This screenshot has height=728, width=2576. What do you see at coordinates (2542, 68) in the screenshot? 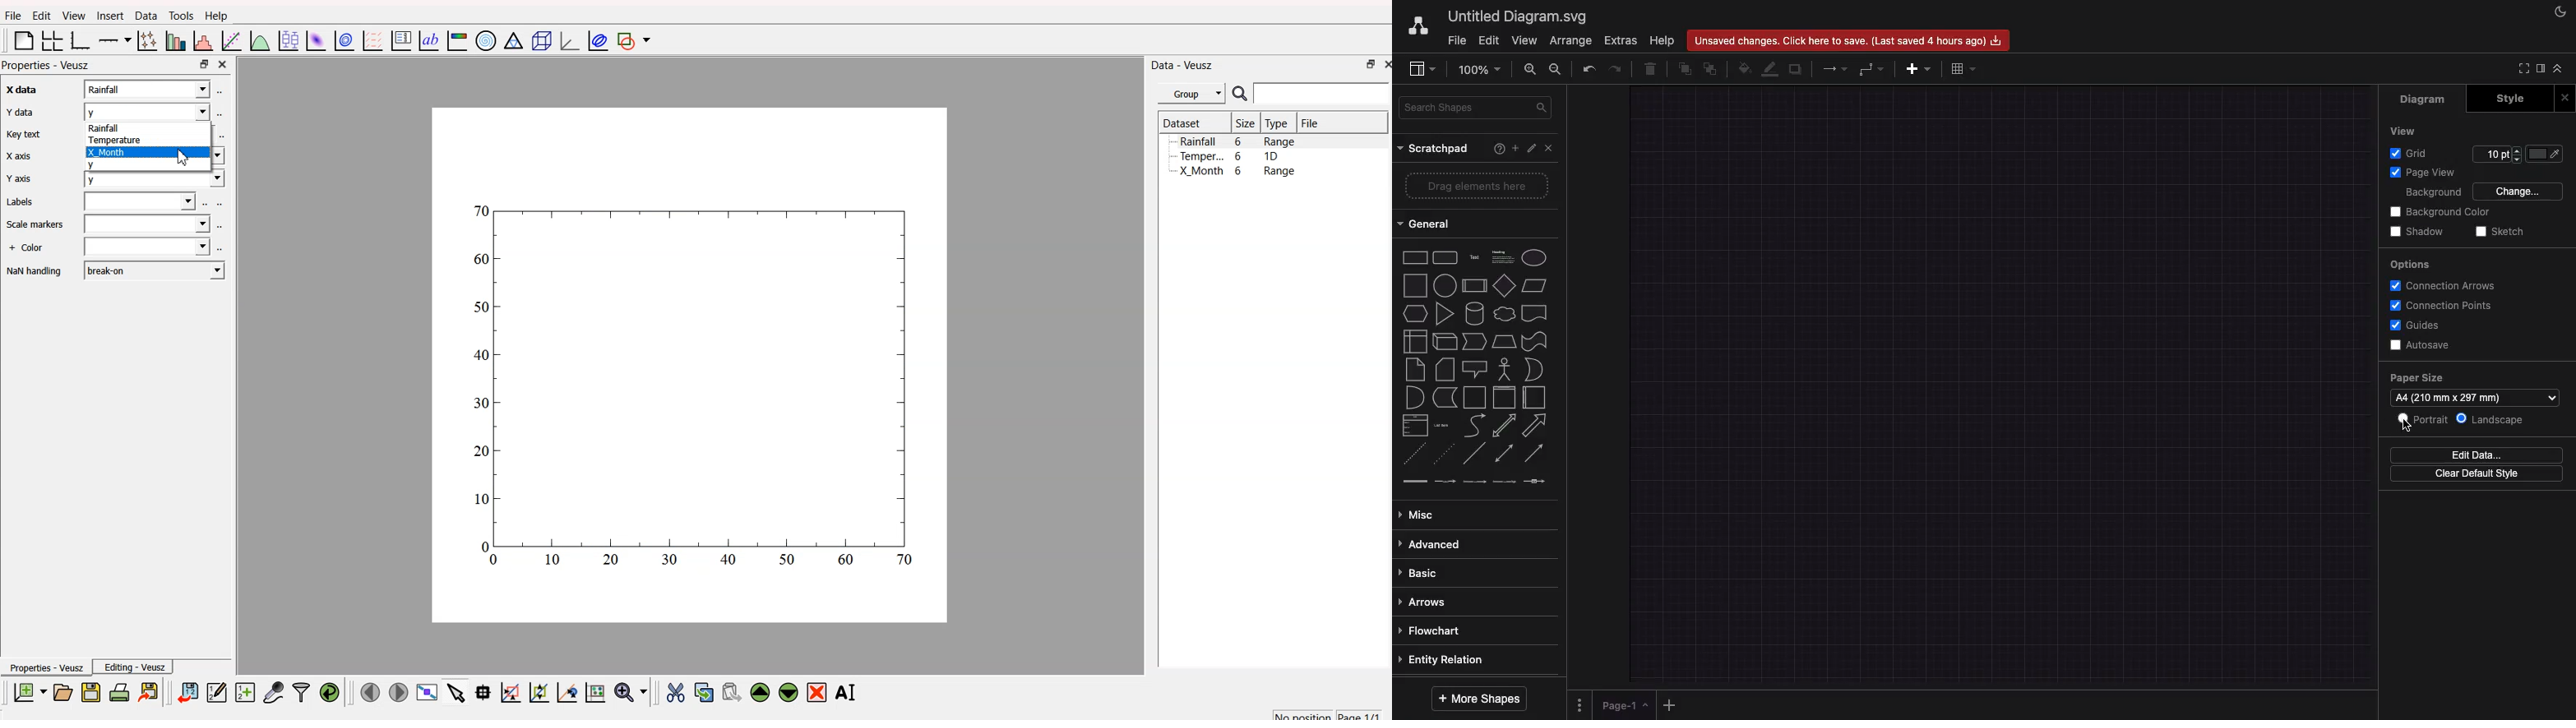
I see `Sidebar` at bounding box center [2542, 68].